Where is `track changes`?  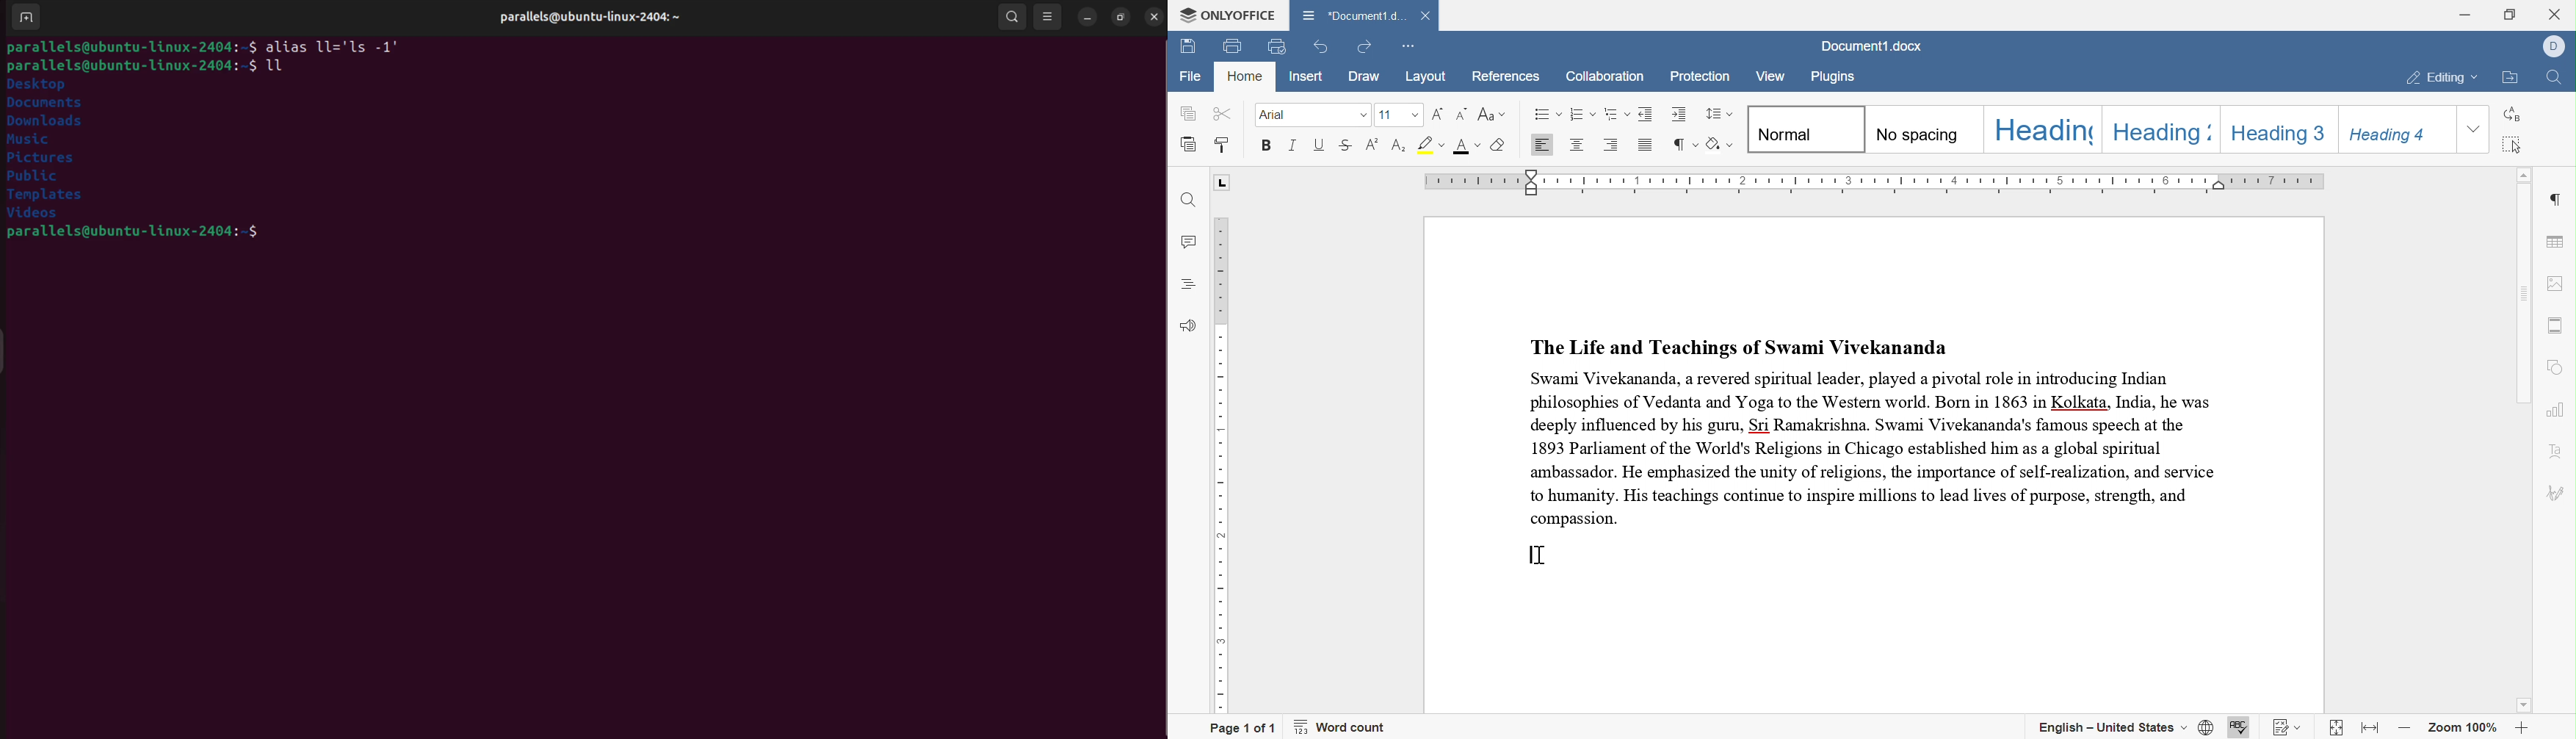 track changes is located at coordinates (2288, 729).